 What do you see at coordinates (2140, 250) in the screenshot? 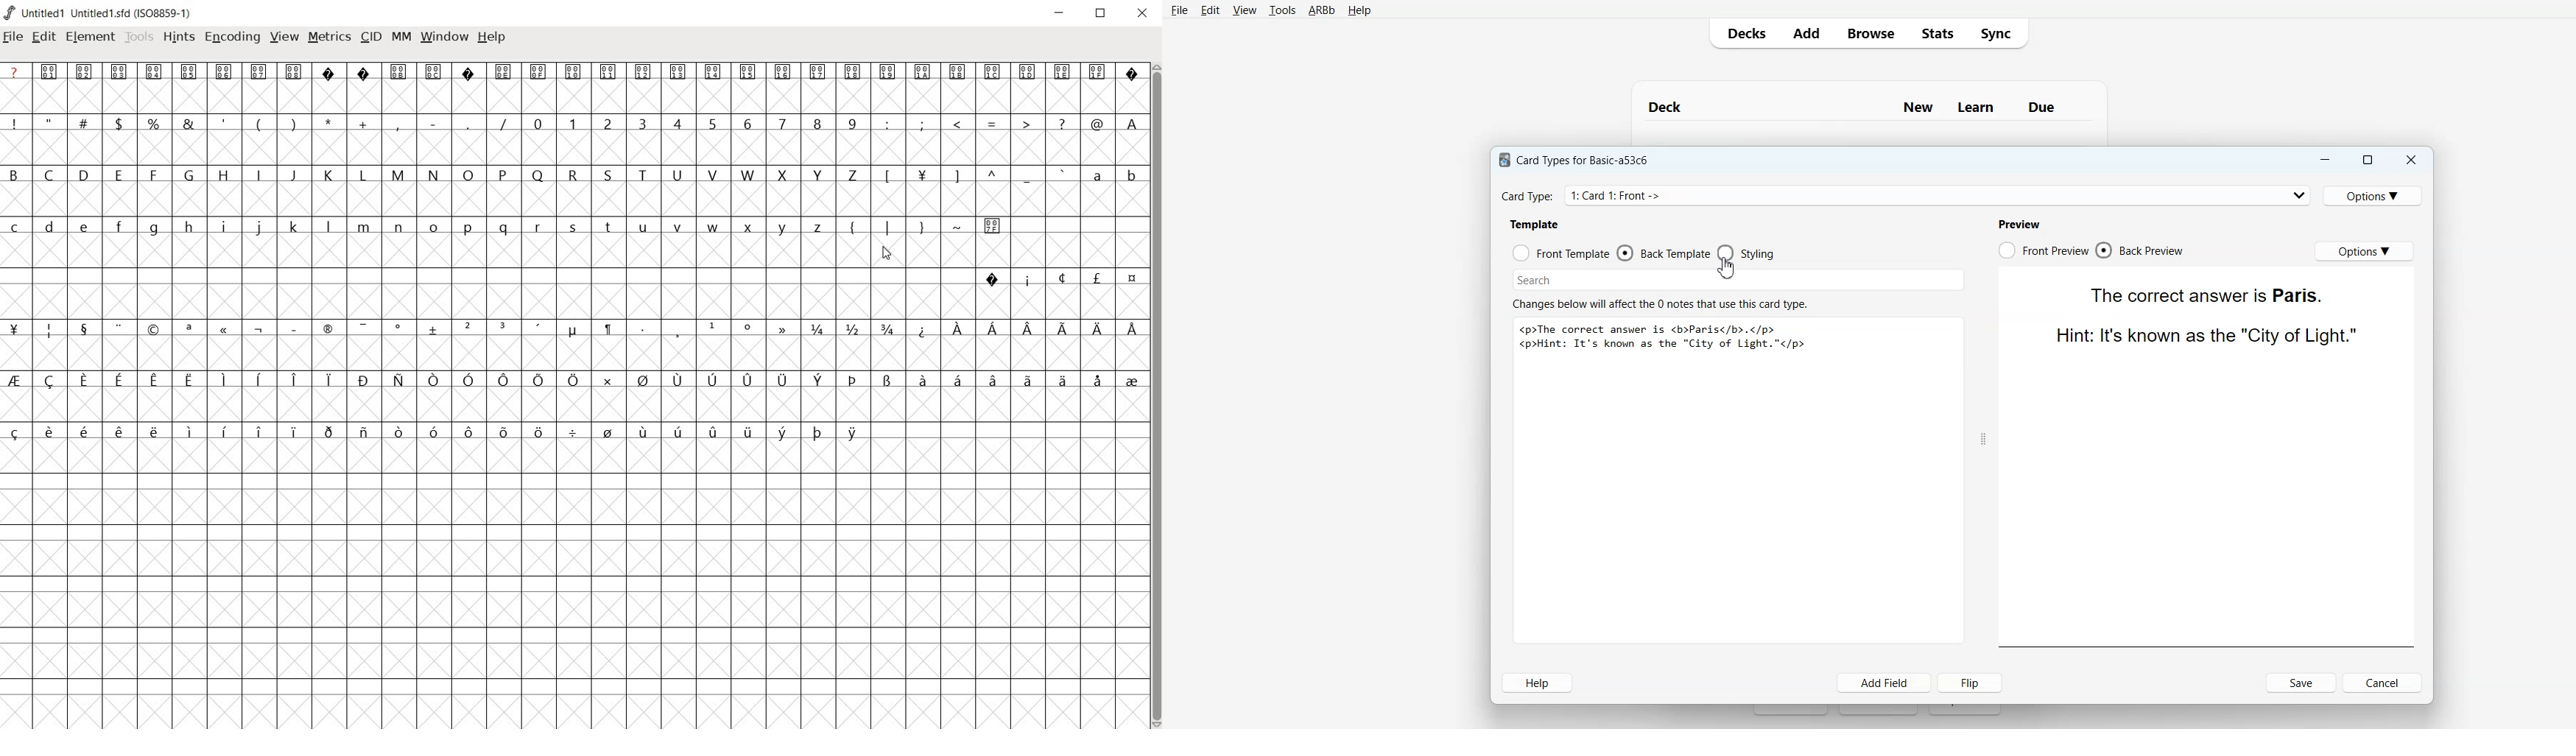
I see `Back Preview` at bounding box center [2140, 250].